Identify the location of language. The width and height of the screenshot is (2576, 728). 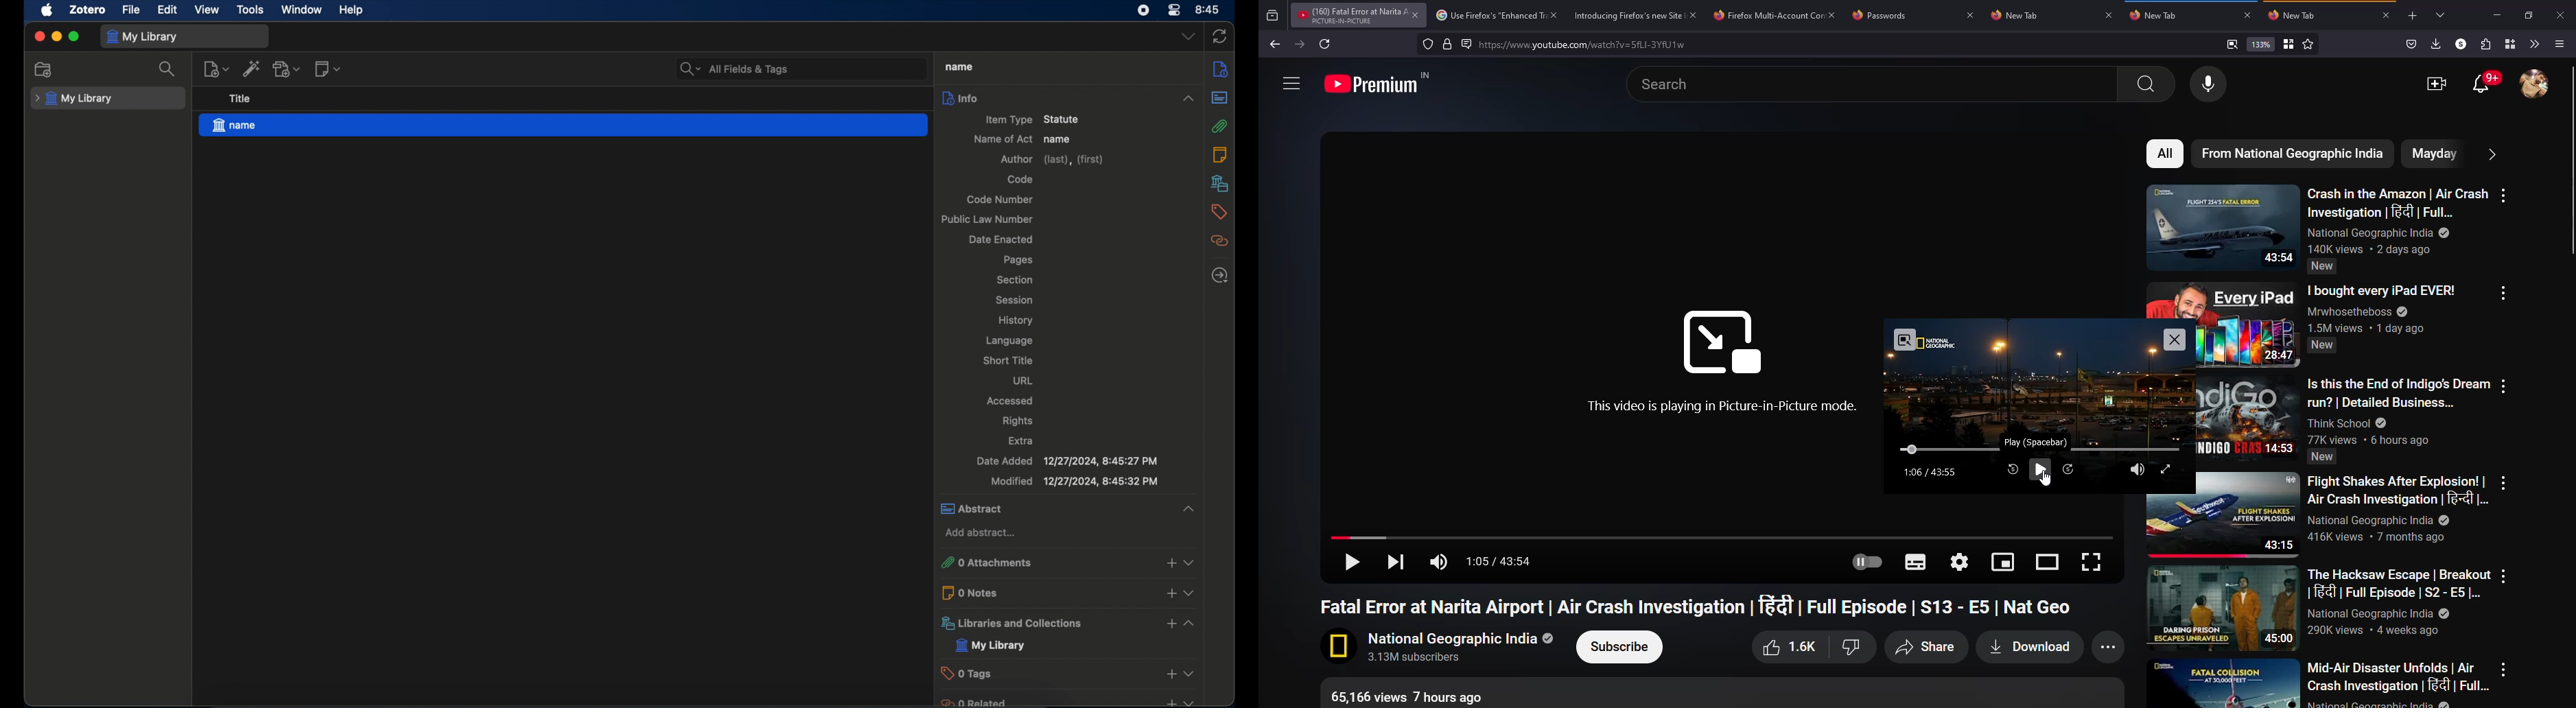
(1010, 340).